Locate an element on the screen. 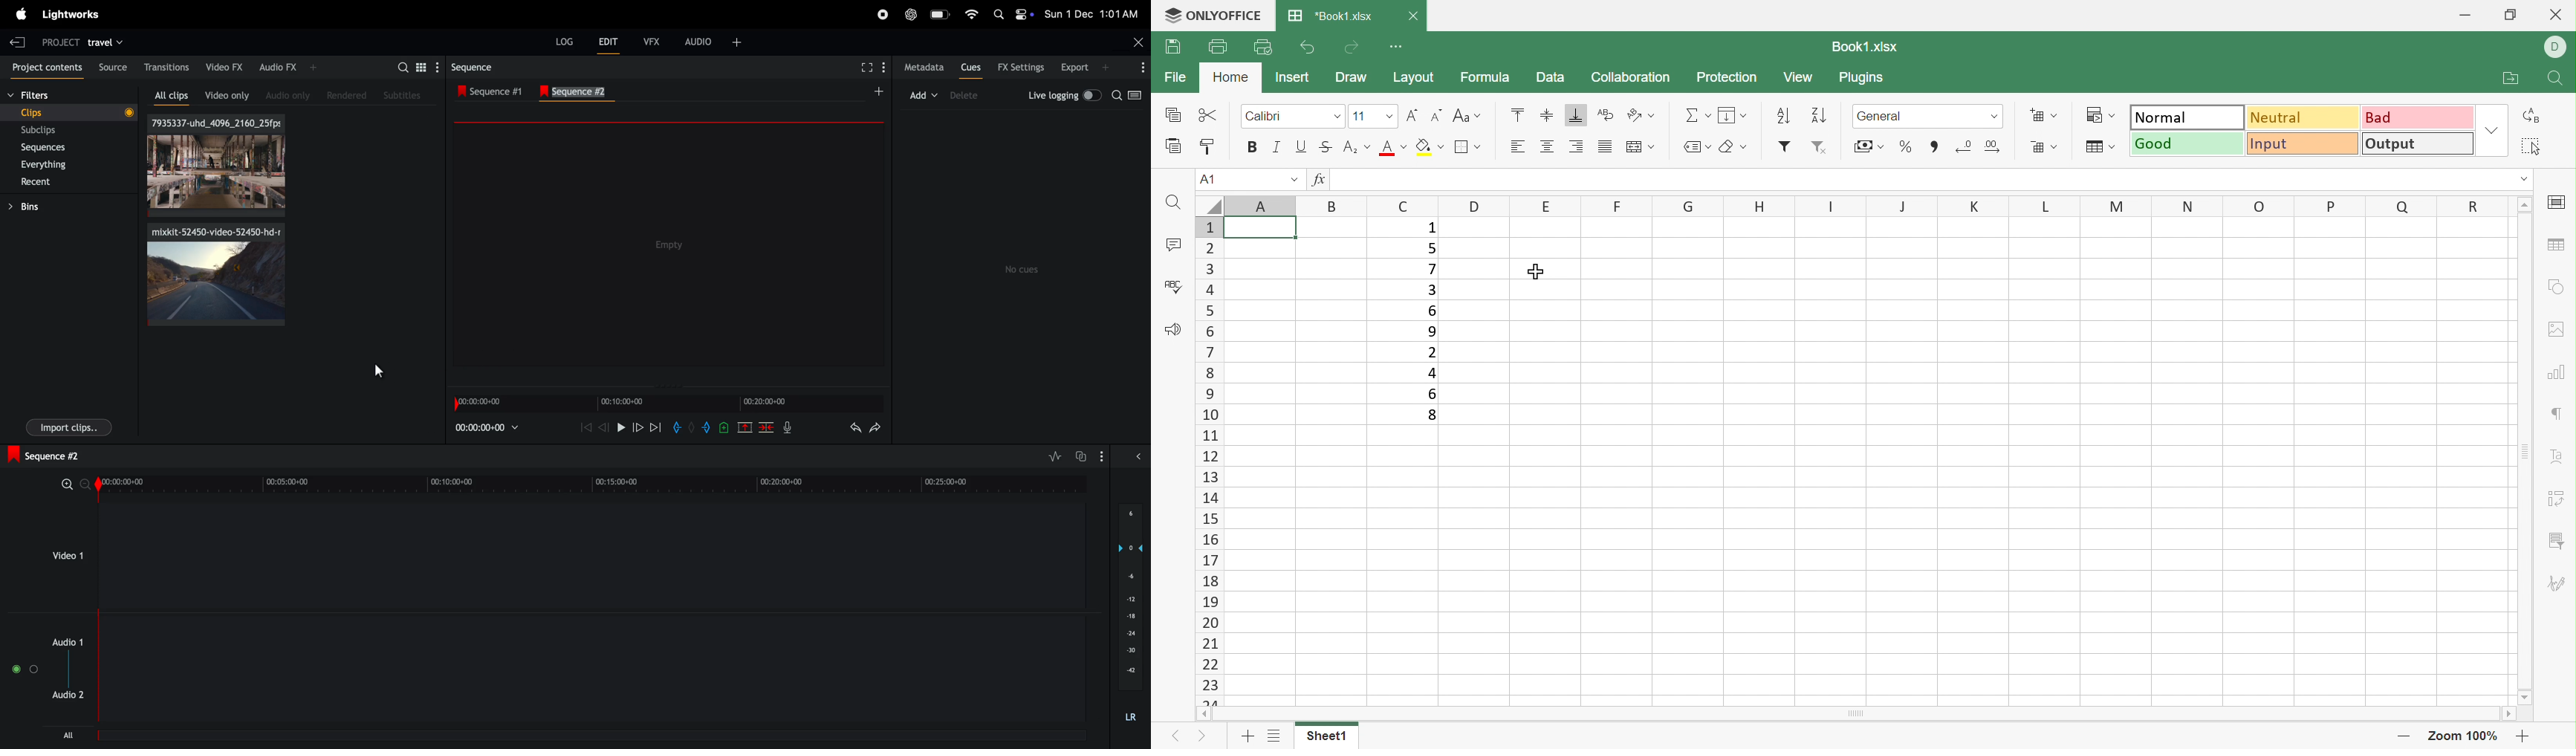  subclips is located at coordinates (63, 130).